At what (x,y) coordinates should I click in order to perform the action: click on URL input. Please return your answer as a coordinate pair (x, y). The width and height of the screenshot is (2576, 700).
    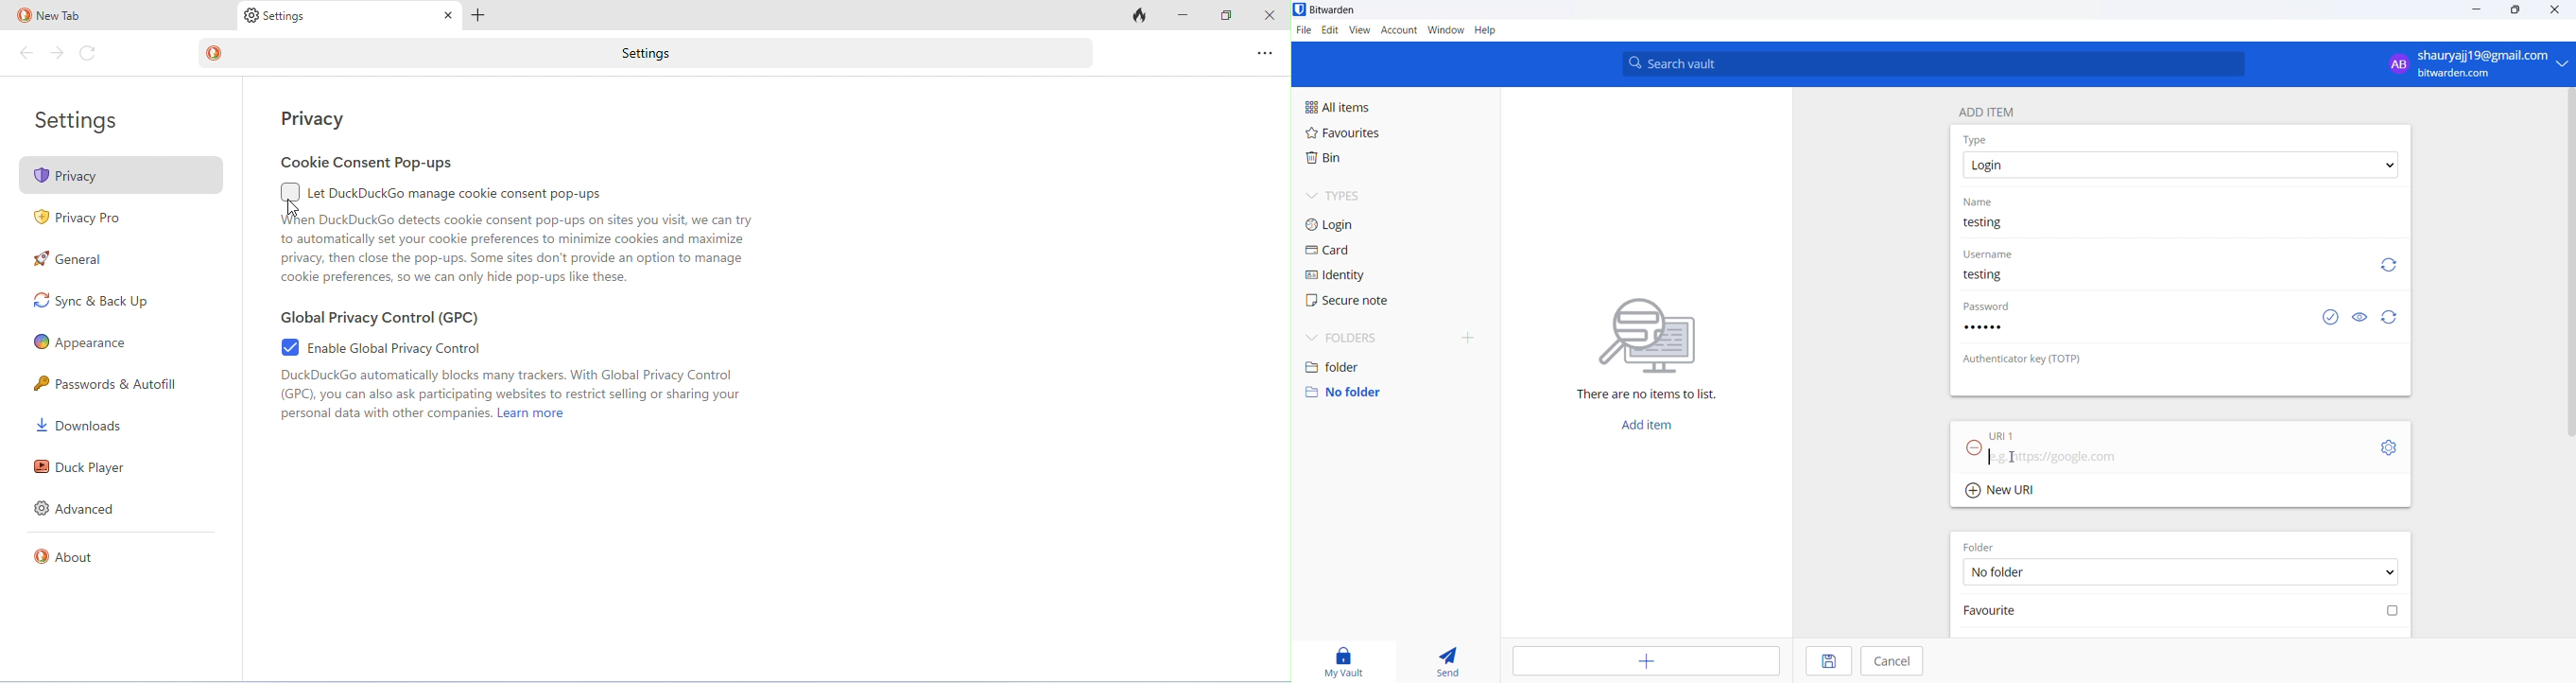
    Looking at the image, I should click on (2162, 460).